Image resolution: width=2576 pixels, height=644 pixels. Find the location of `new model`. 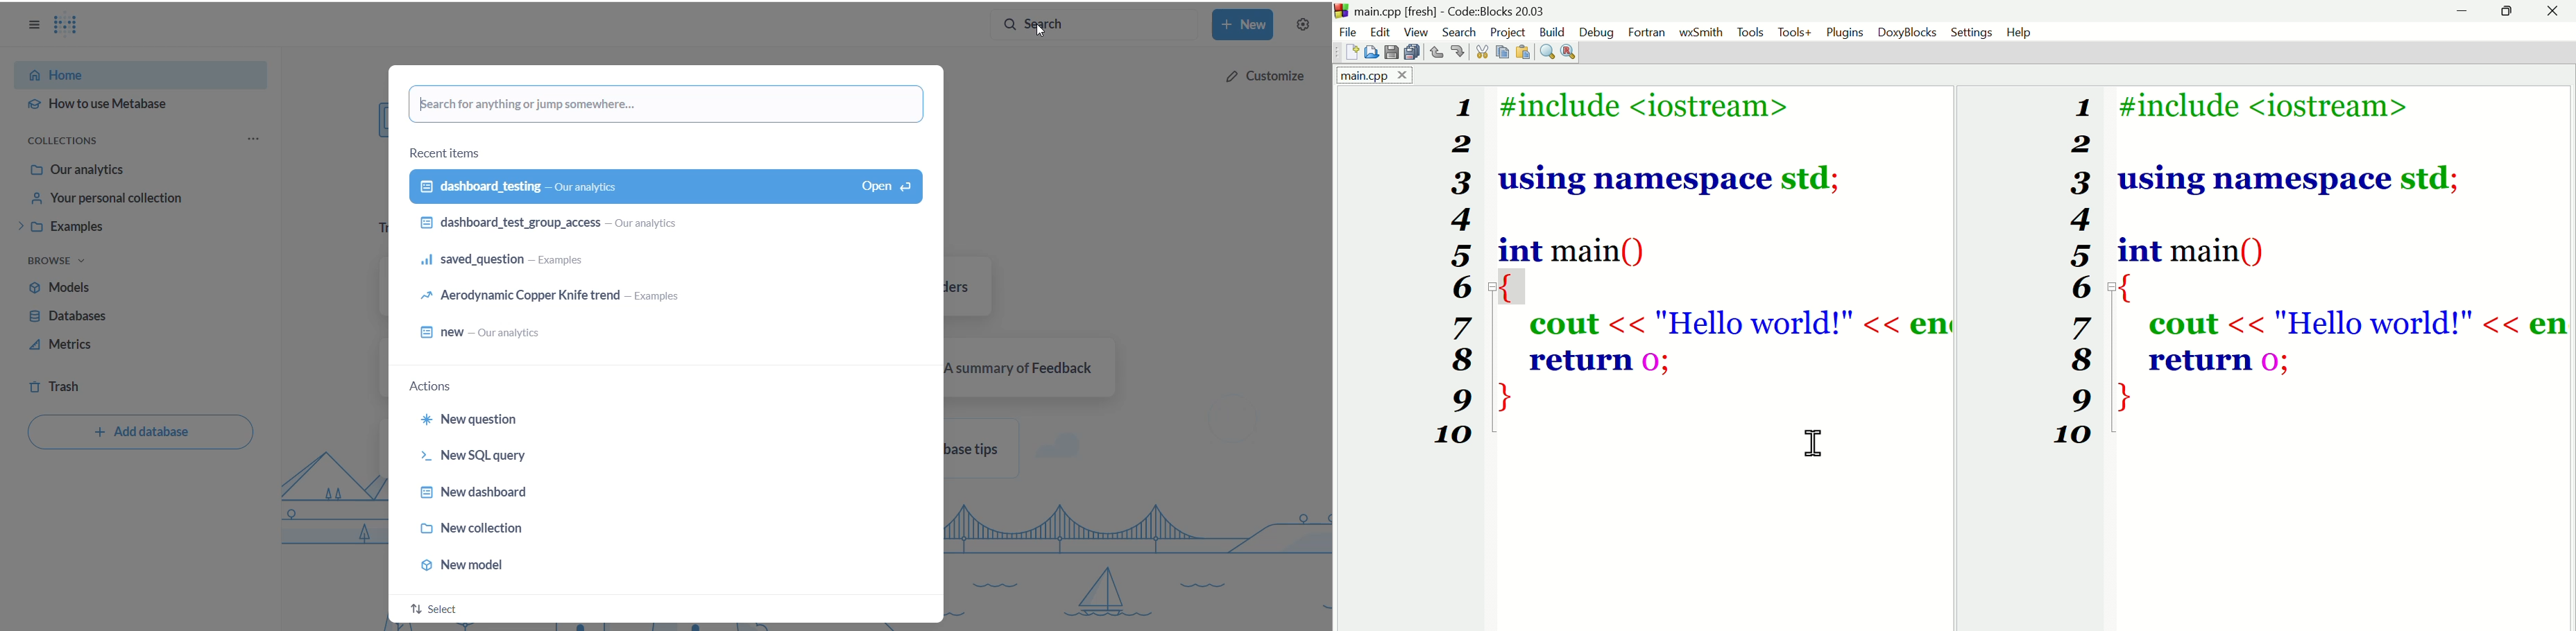

new model is located at coordinates (640, 568).